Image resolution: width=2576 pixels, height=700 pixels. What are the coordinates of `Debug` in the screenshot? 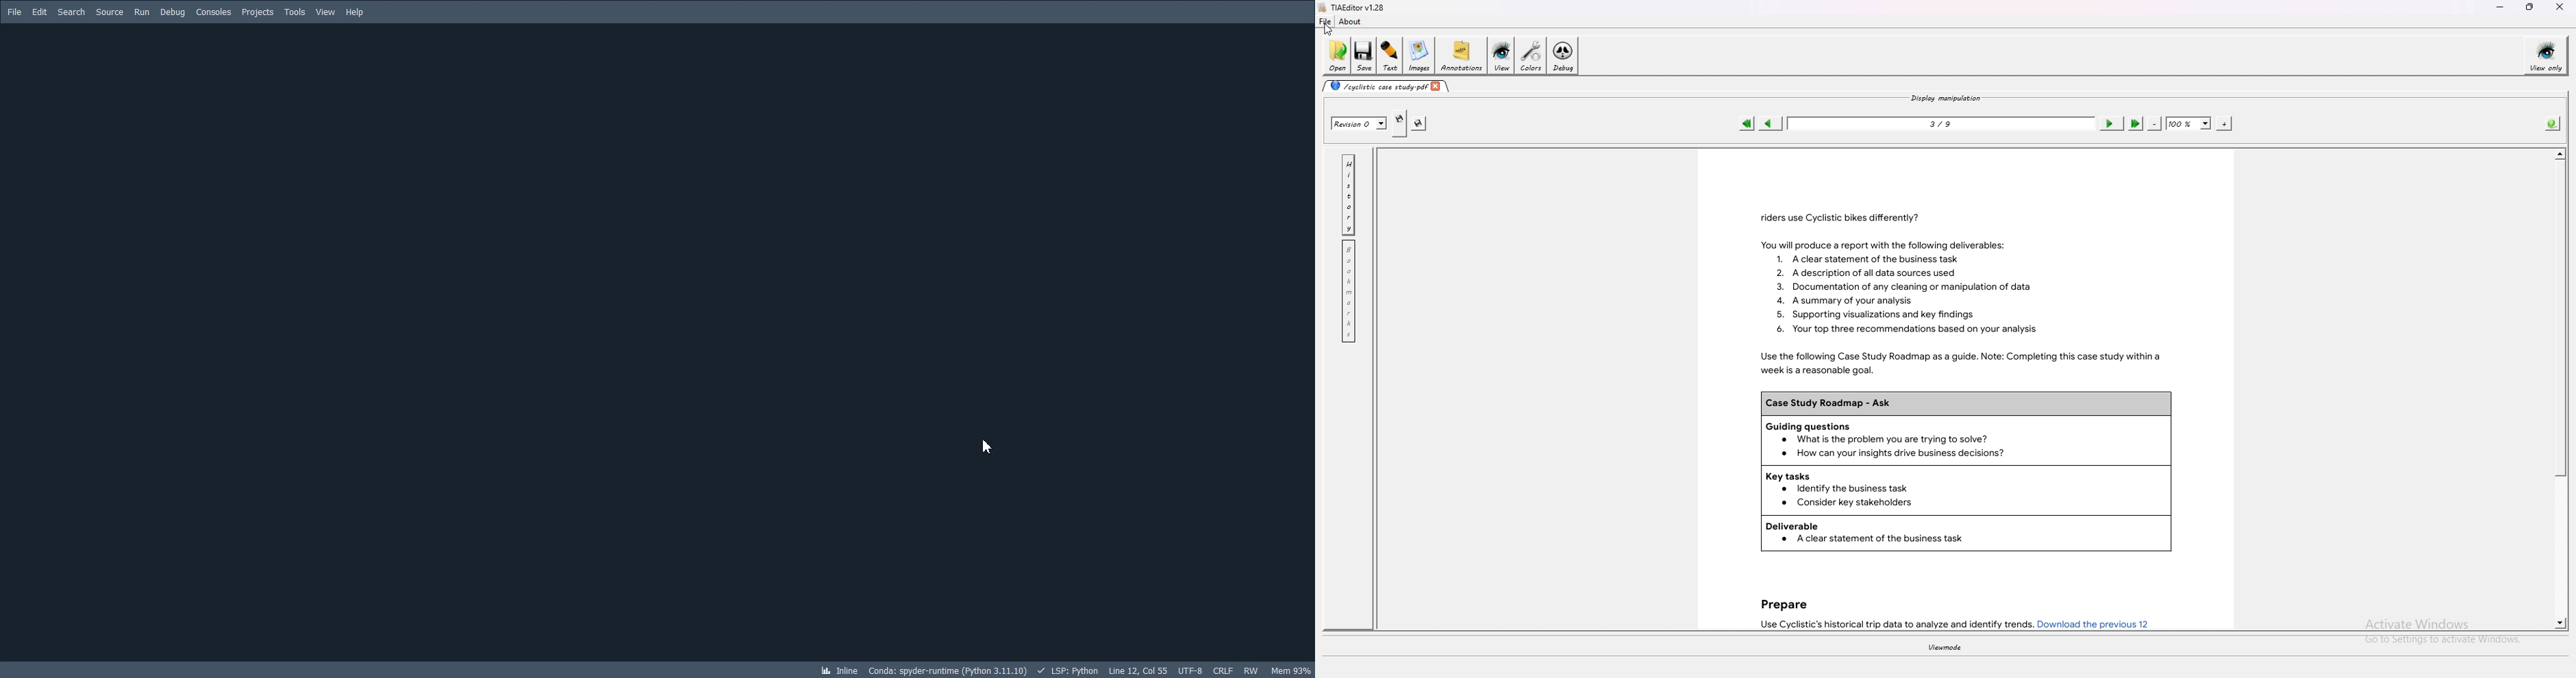 It's located at (173, 12).